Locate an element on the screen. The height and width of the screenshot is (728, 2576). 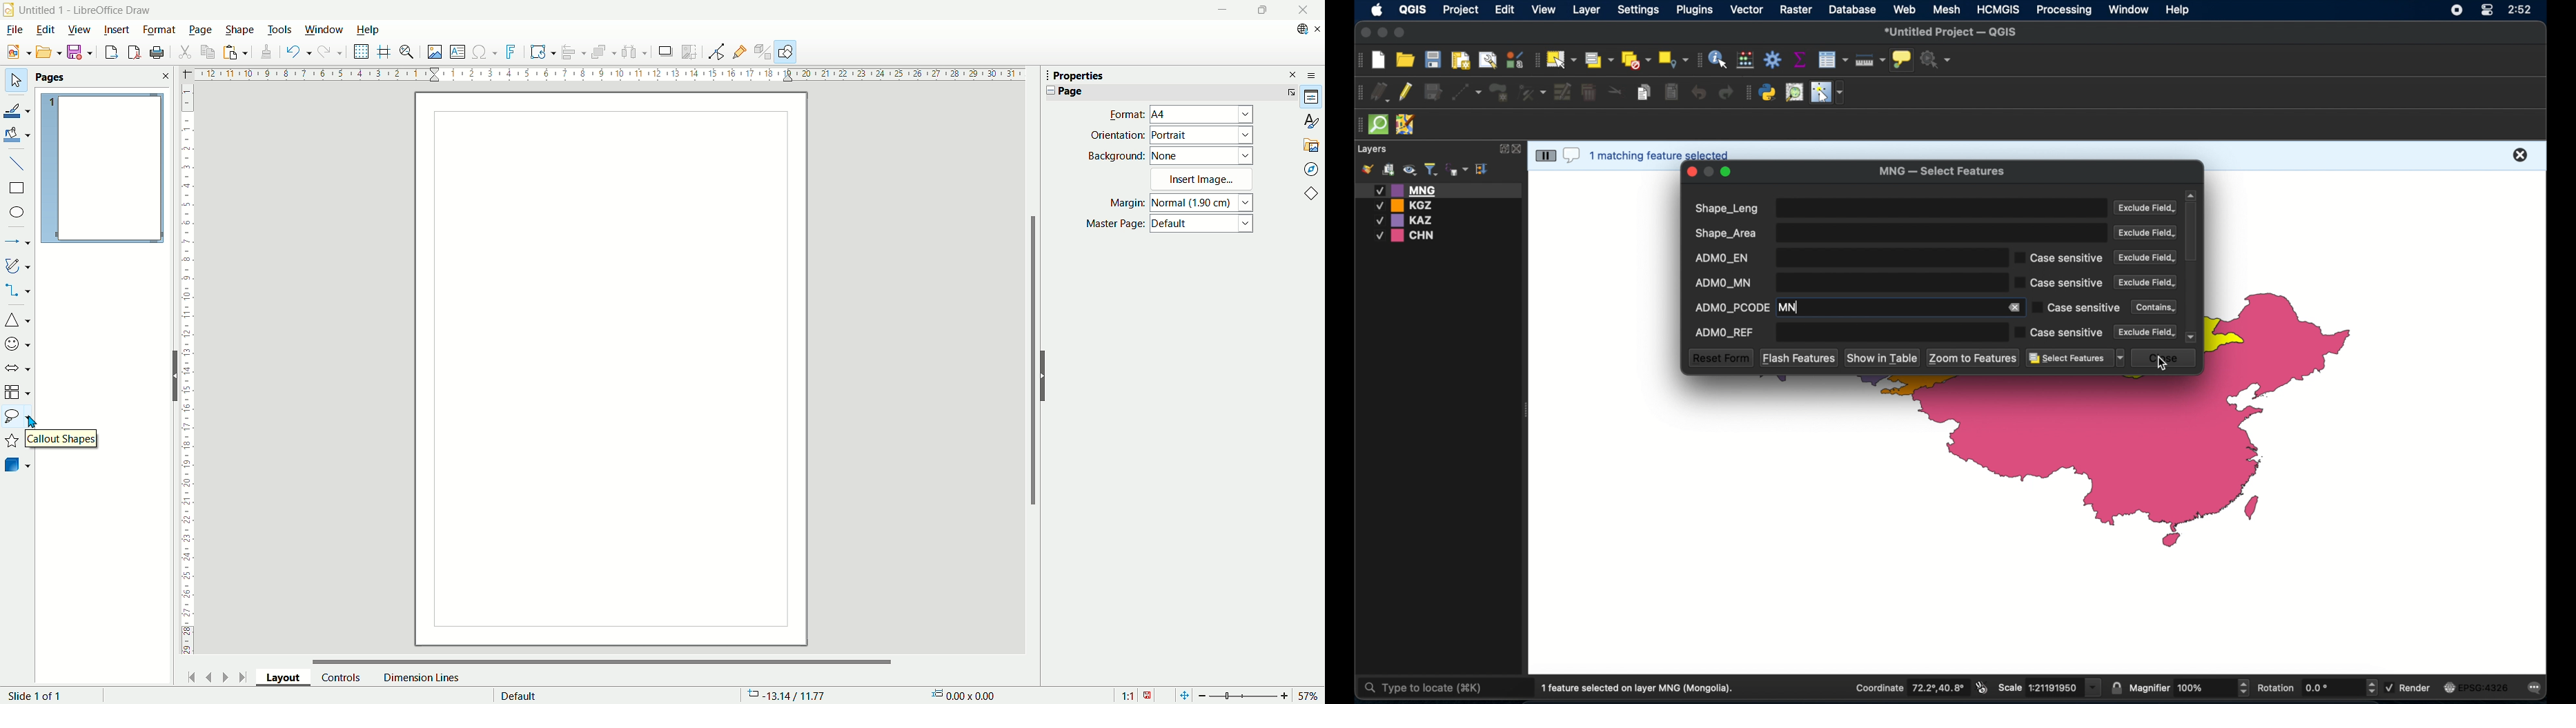
export as PDF is located at coordinates (132, 52).